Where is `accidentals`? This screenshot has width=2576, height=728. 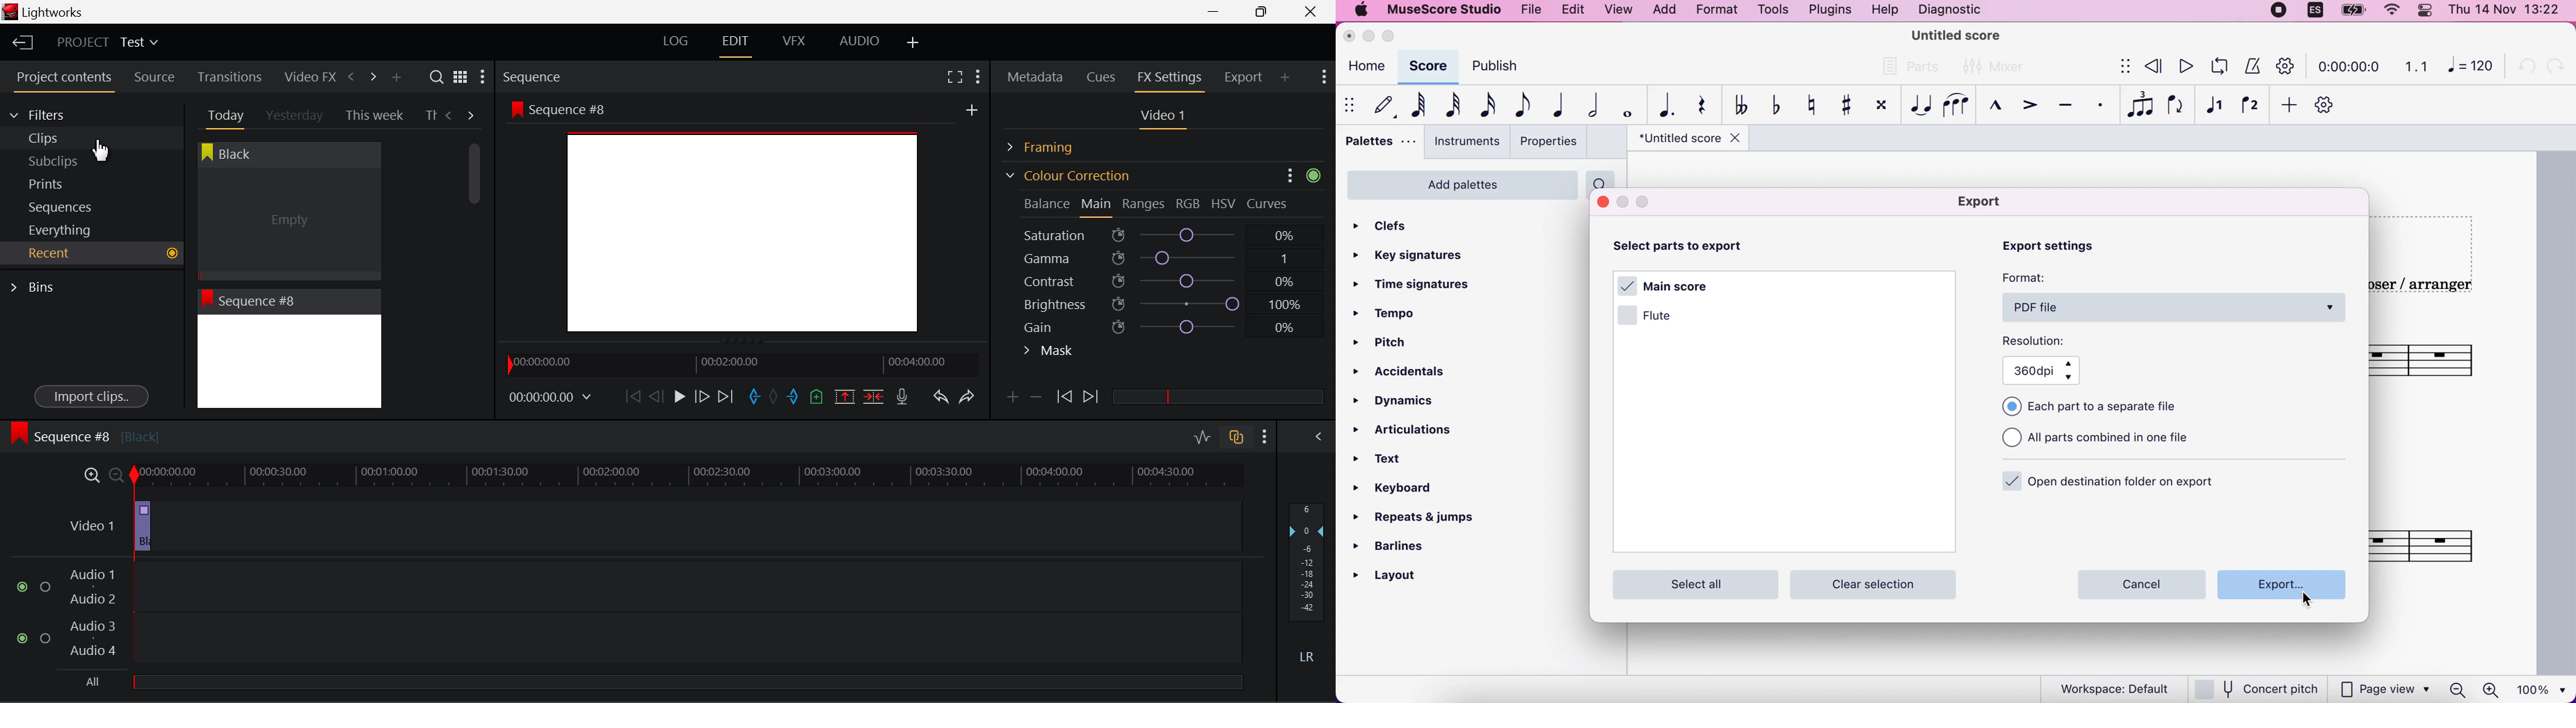
accidentals is located at coordinates (1407, 376).